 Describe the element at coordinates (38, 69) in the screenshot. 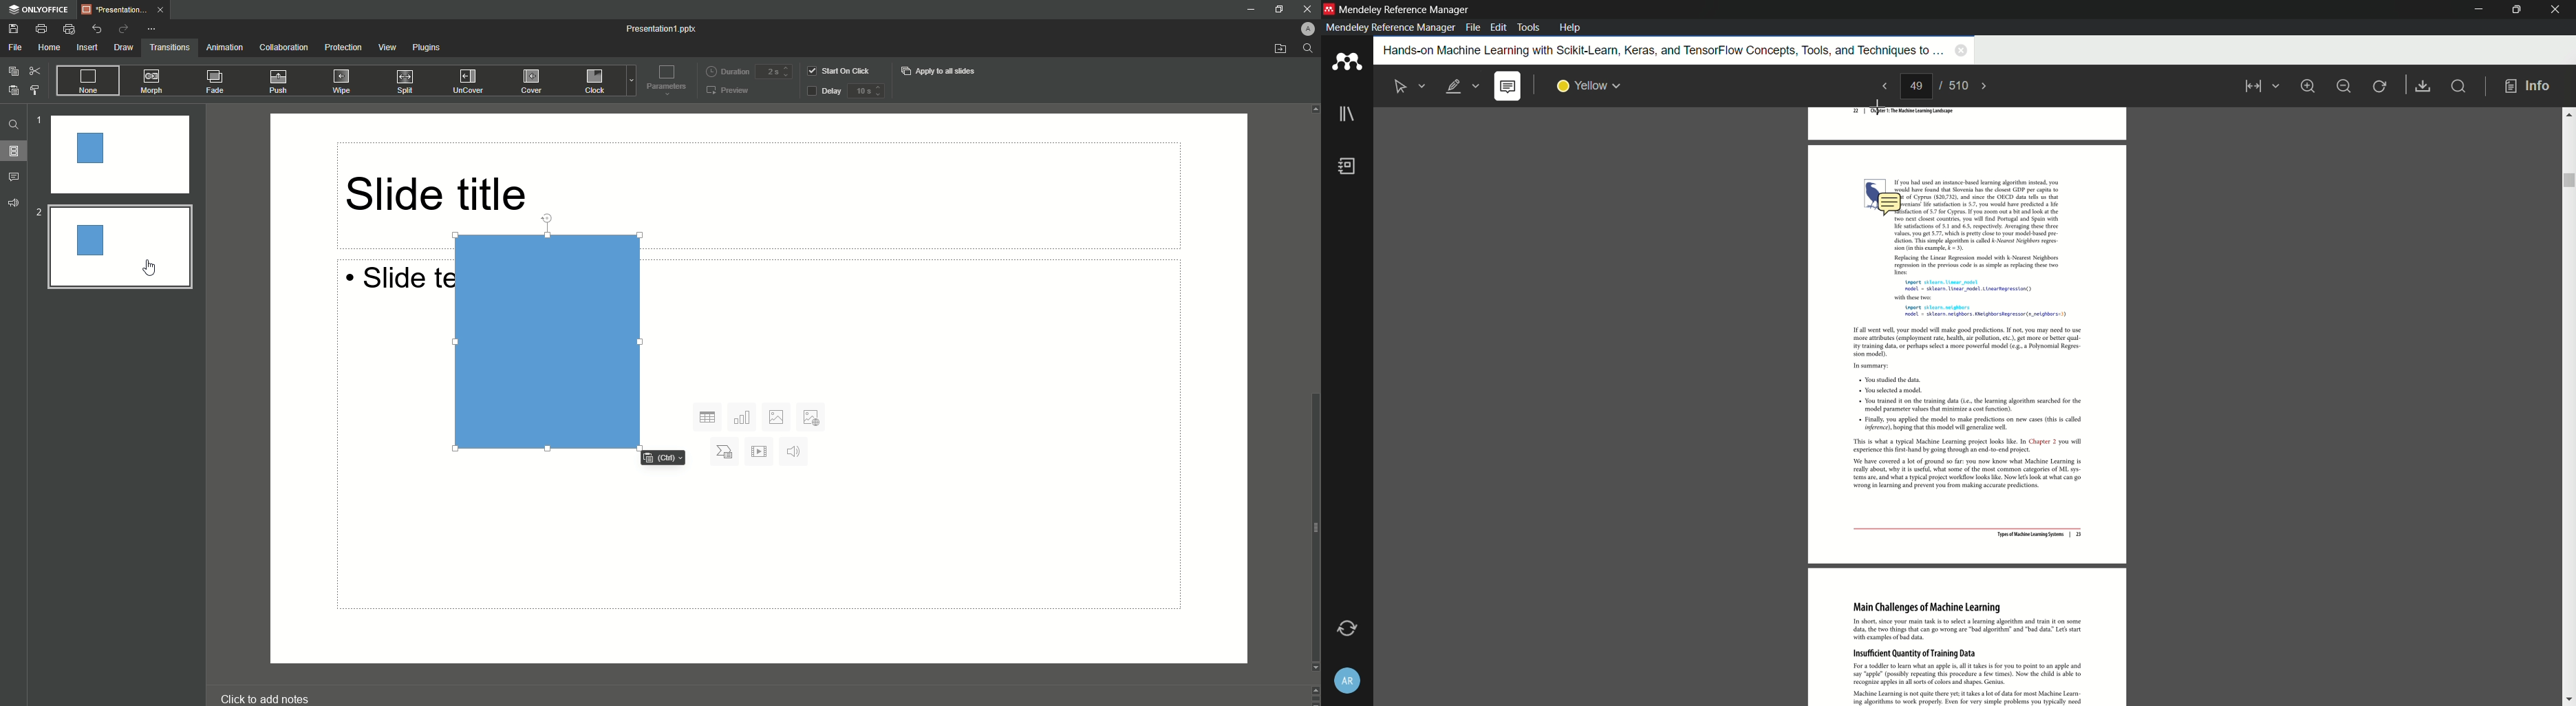

I see `Cut` at that location.